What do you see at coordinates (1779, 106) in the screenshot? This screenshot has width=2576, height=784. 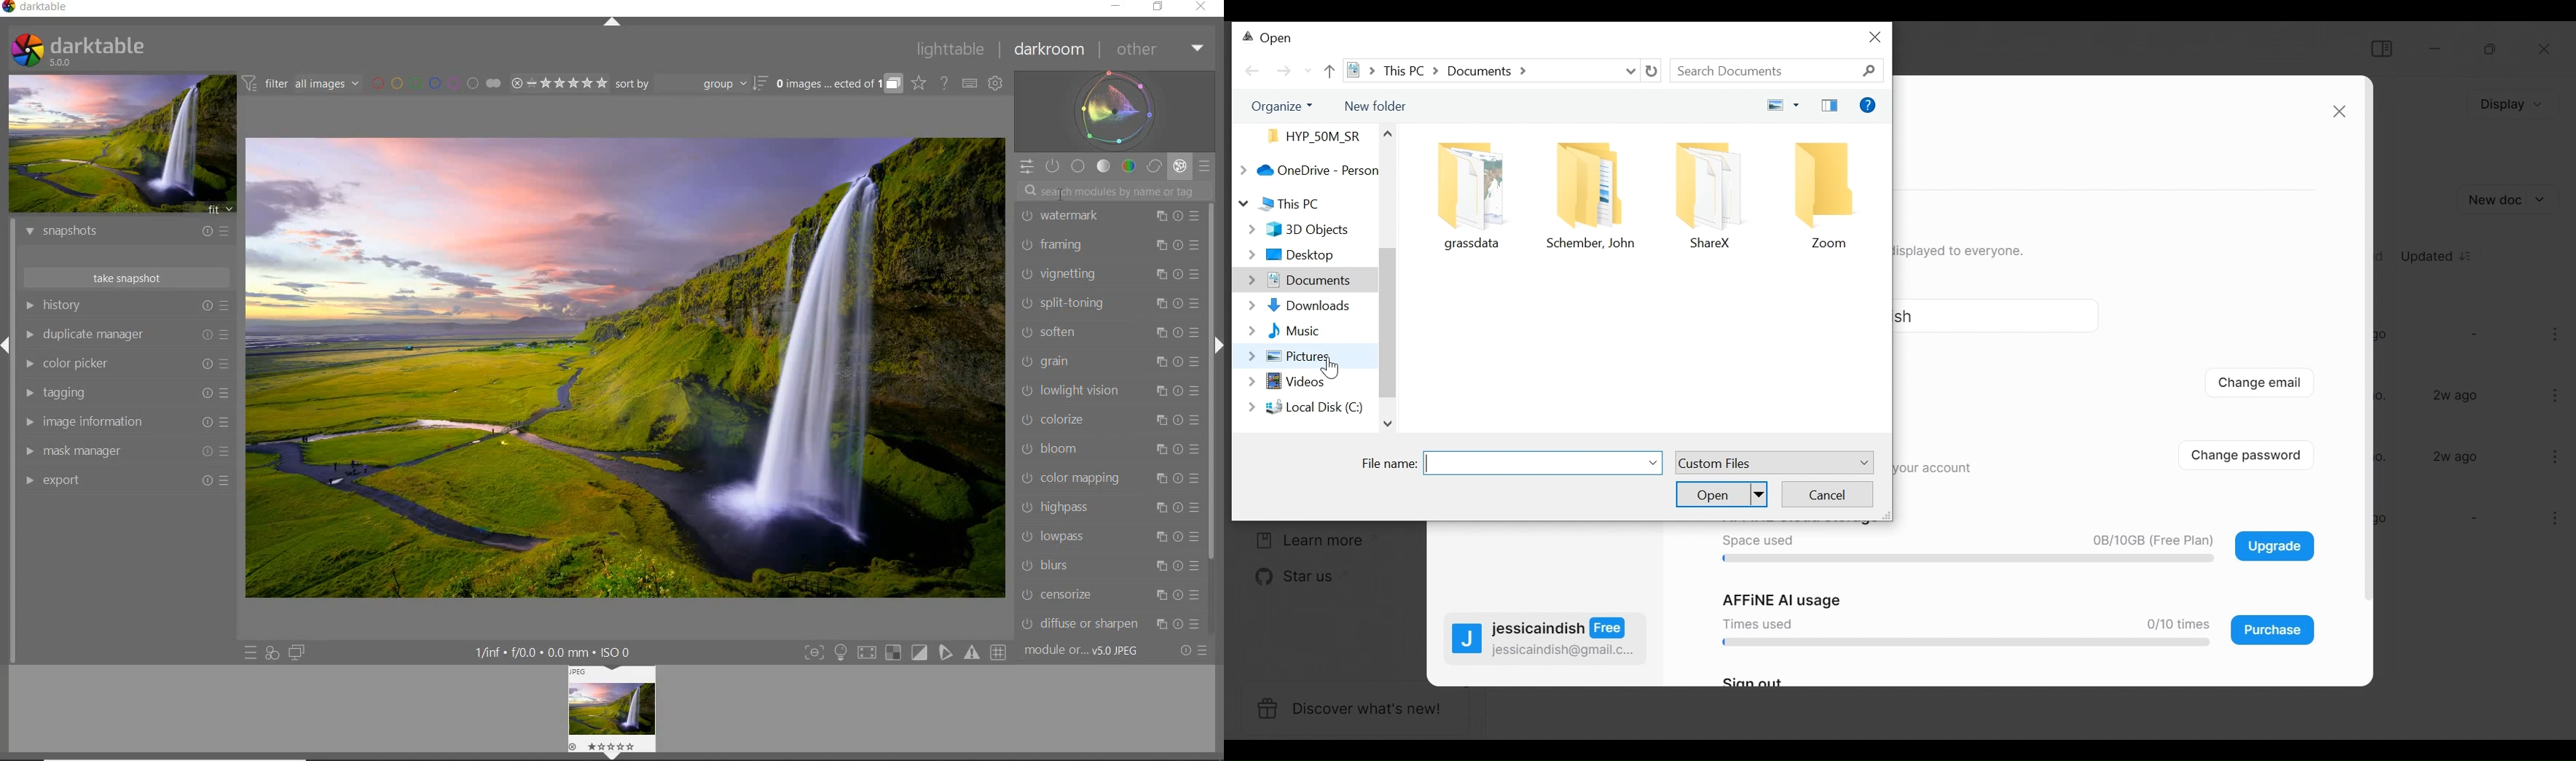 I see `Change your view` at bounding box center [1779, 106].